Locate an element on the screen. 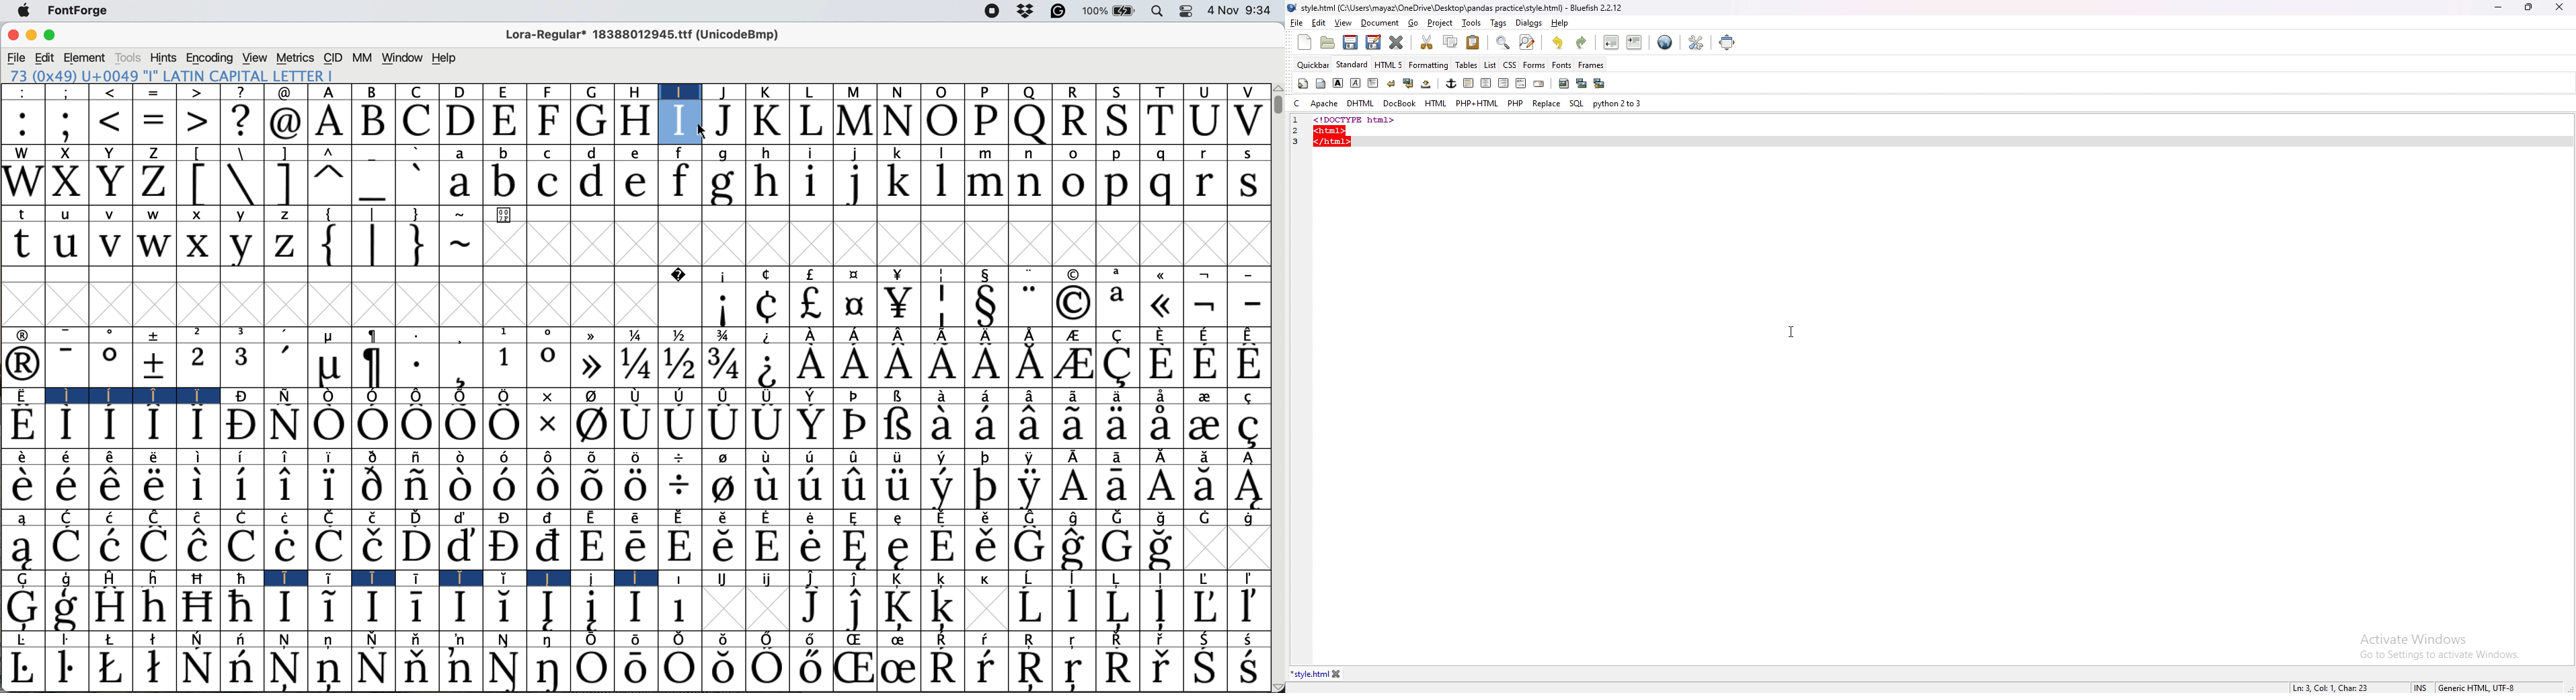 Image resolution: width=2576 pixels, height=700 pixels. , is located at coordinates (287, 335).